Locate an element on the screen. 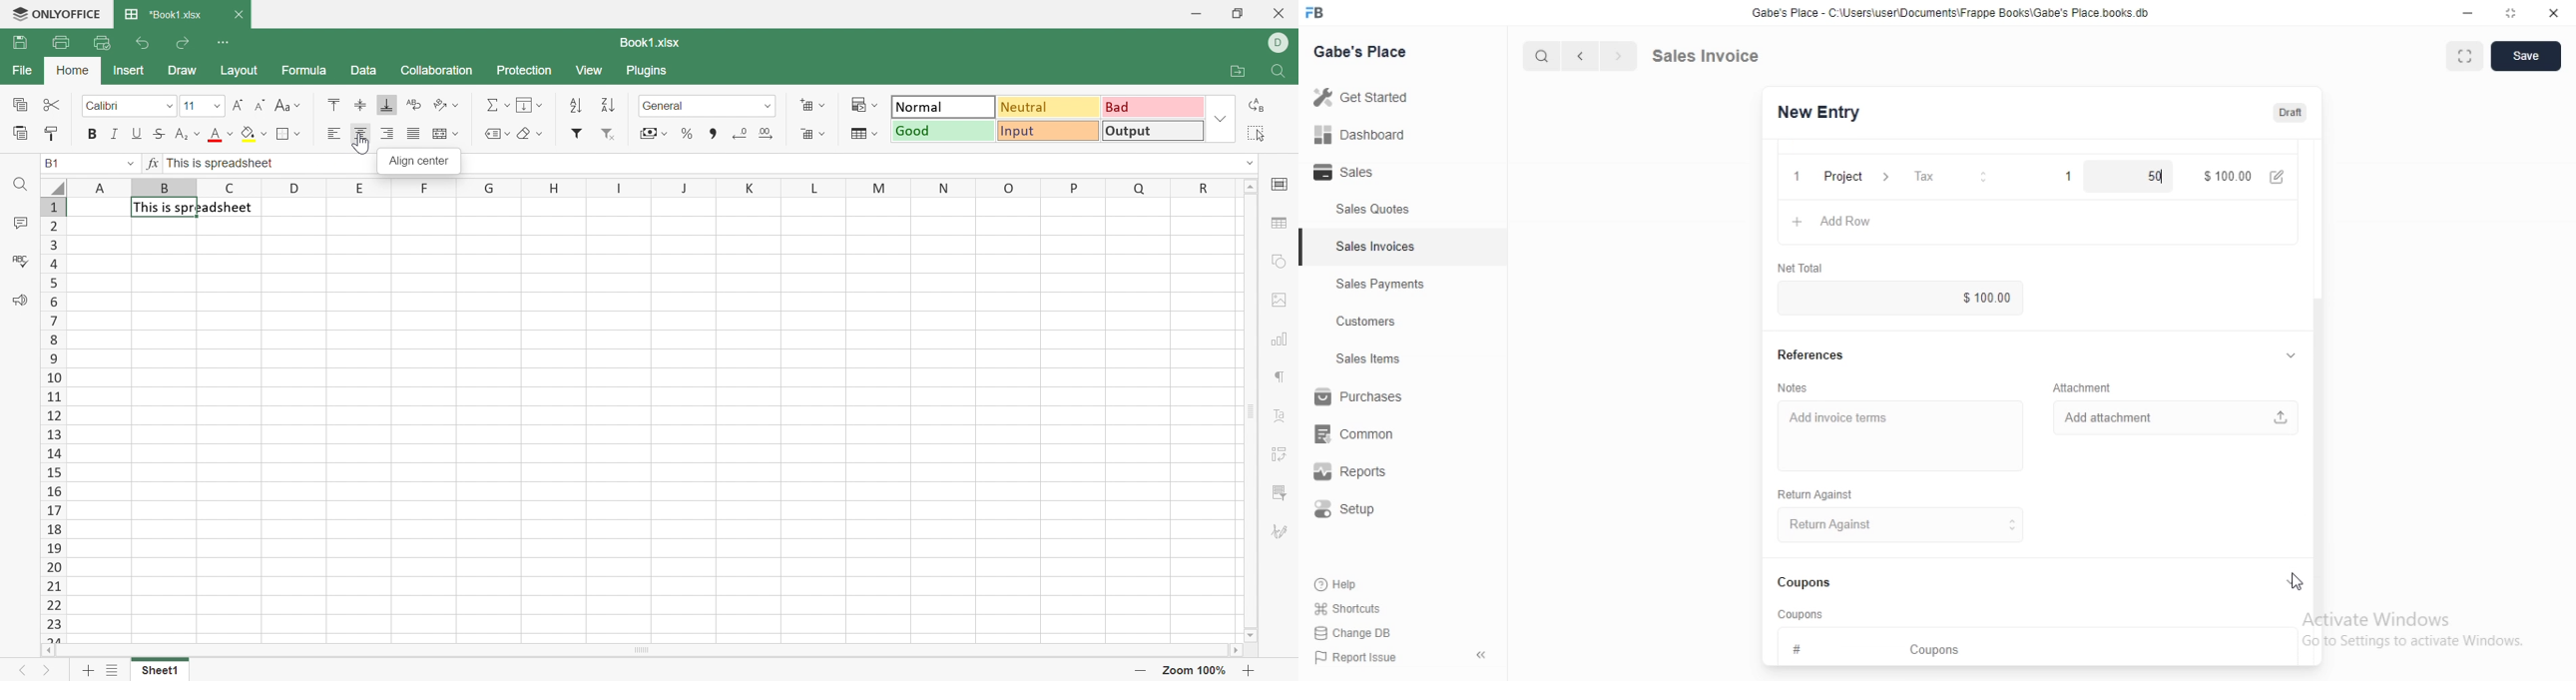 The width and height of the screenshot is (2576, 700). Align Left is located at coordinates (336, 134).